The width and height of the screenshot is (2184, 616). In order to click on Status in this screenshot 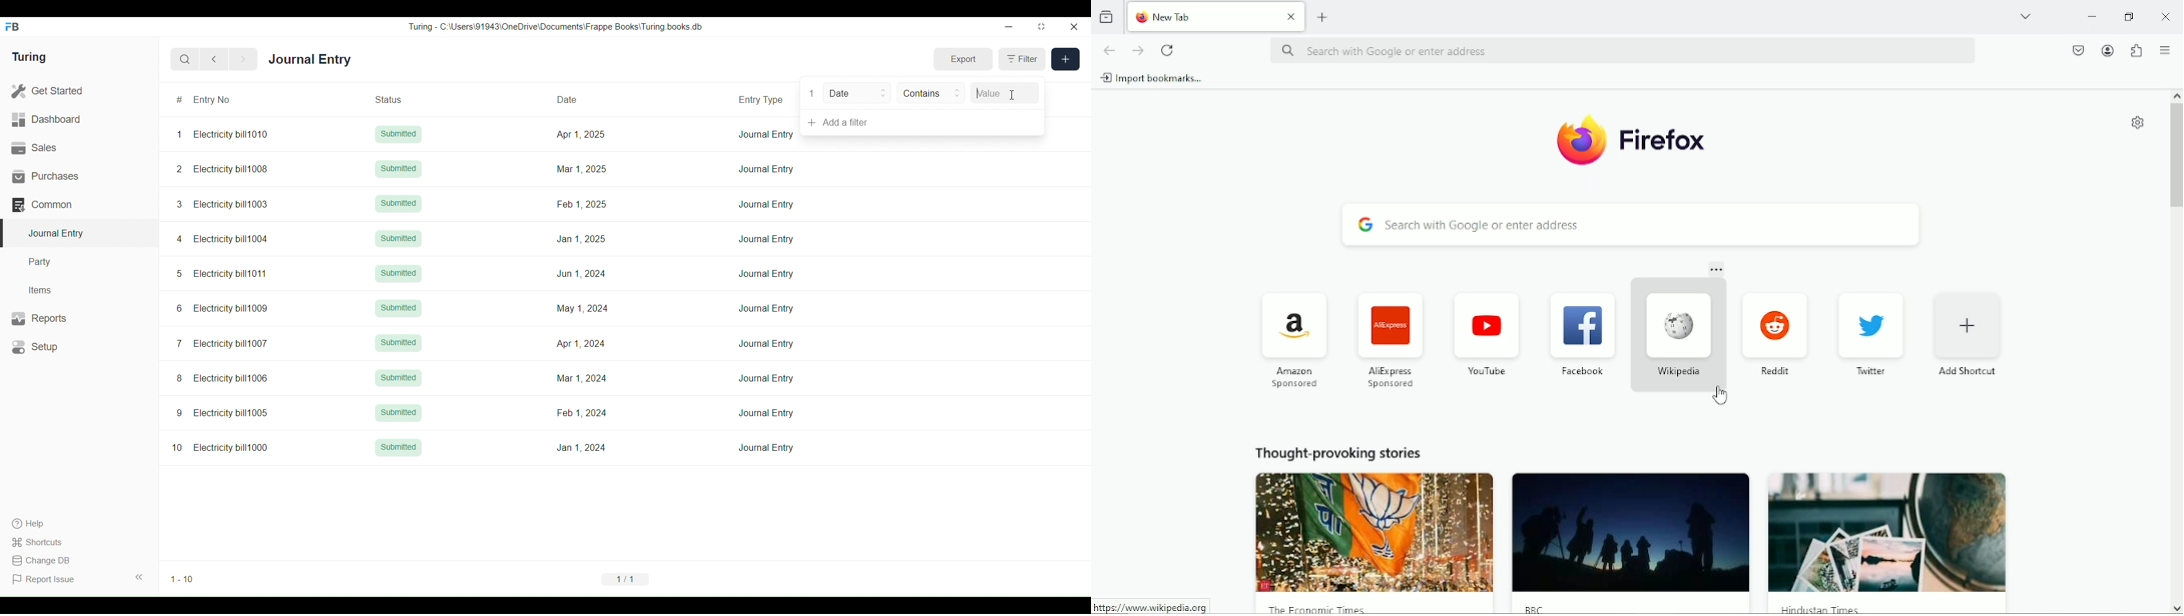, I will do `click(402, 99)`.